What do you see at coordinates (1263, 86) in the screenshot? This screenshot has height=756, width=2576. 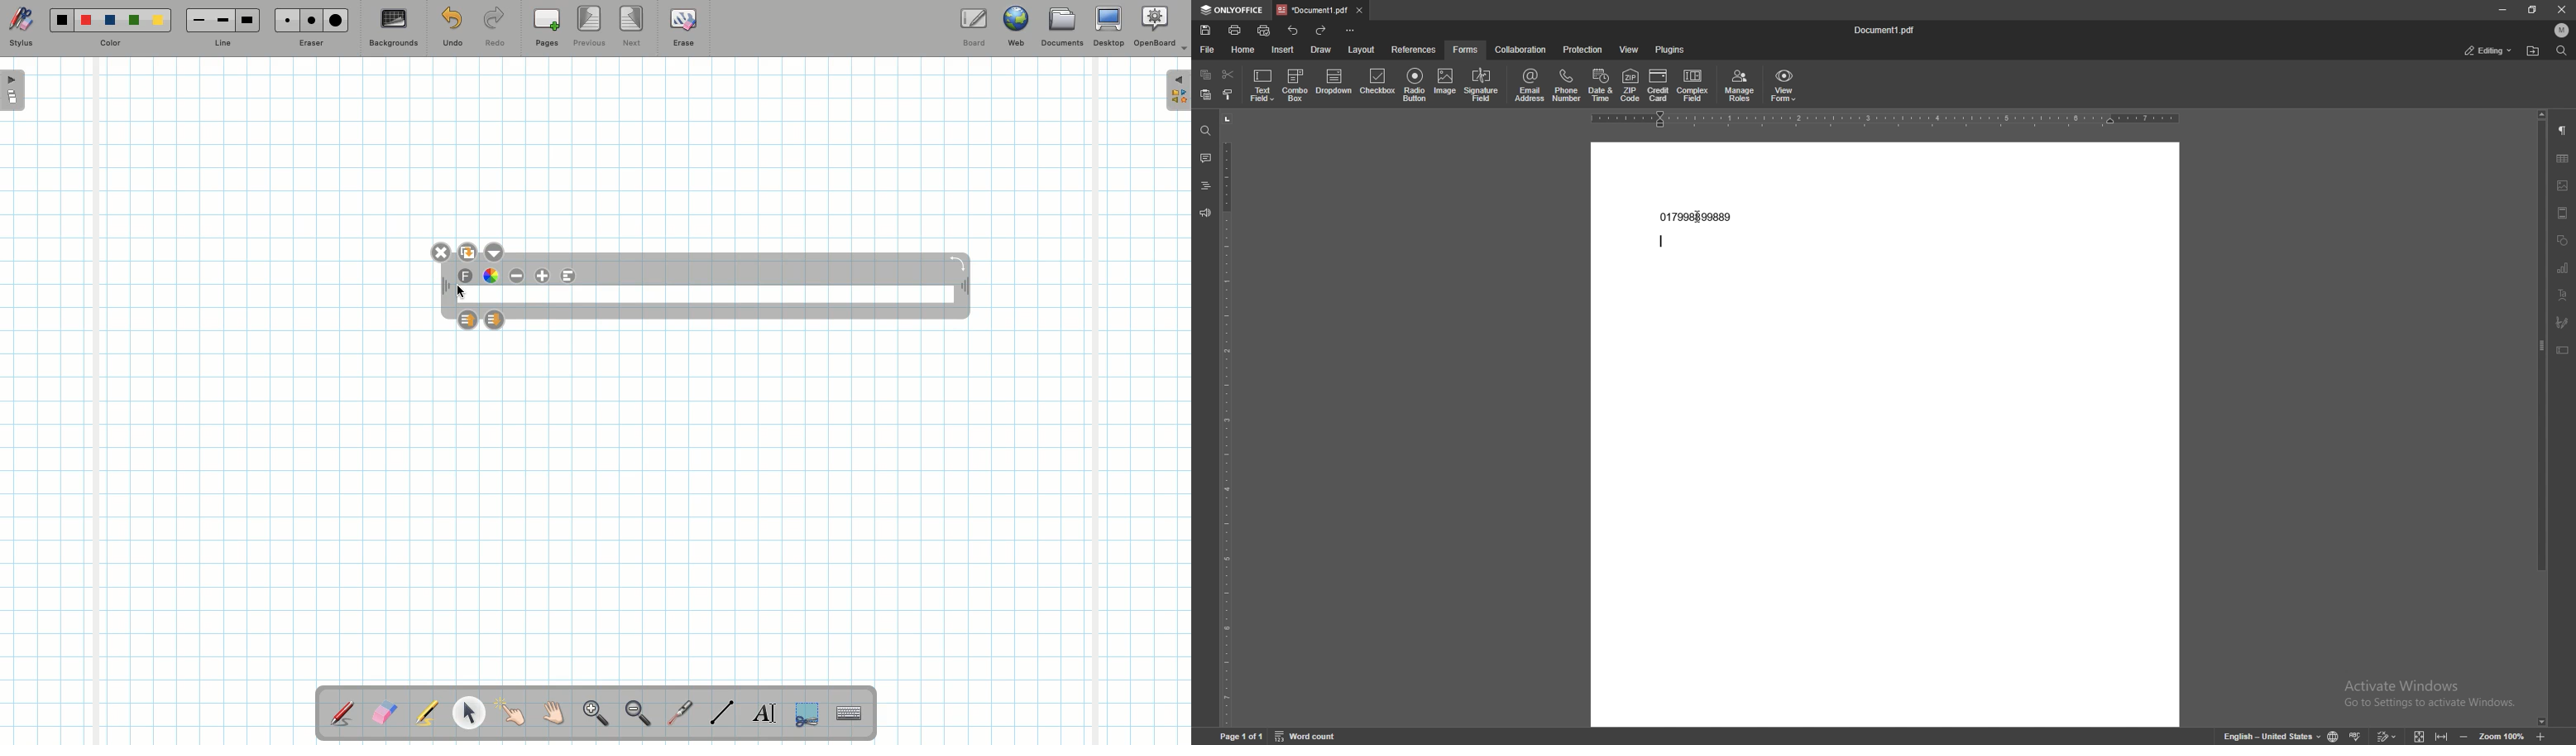 I see `text field` at bounding box center [1263, 86].